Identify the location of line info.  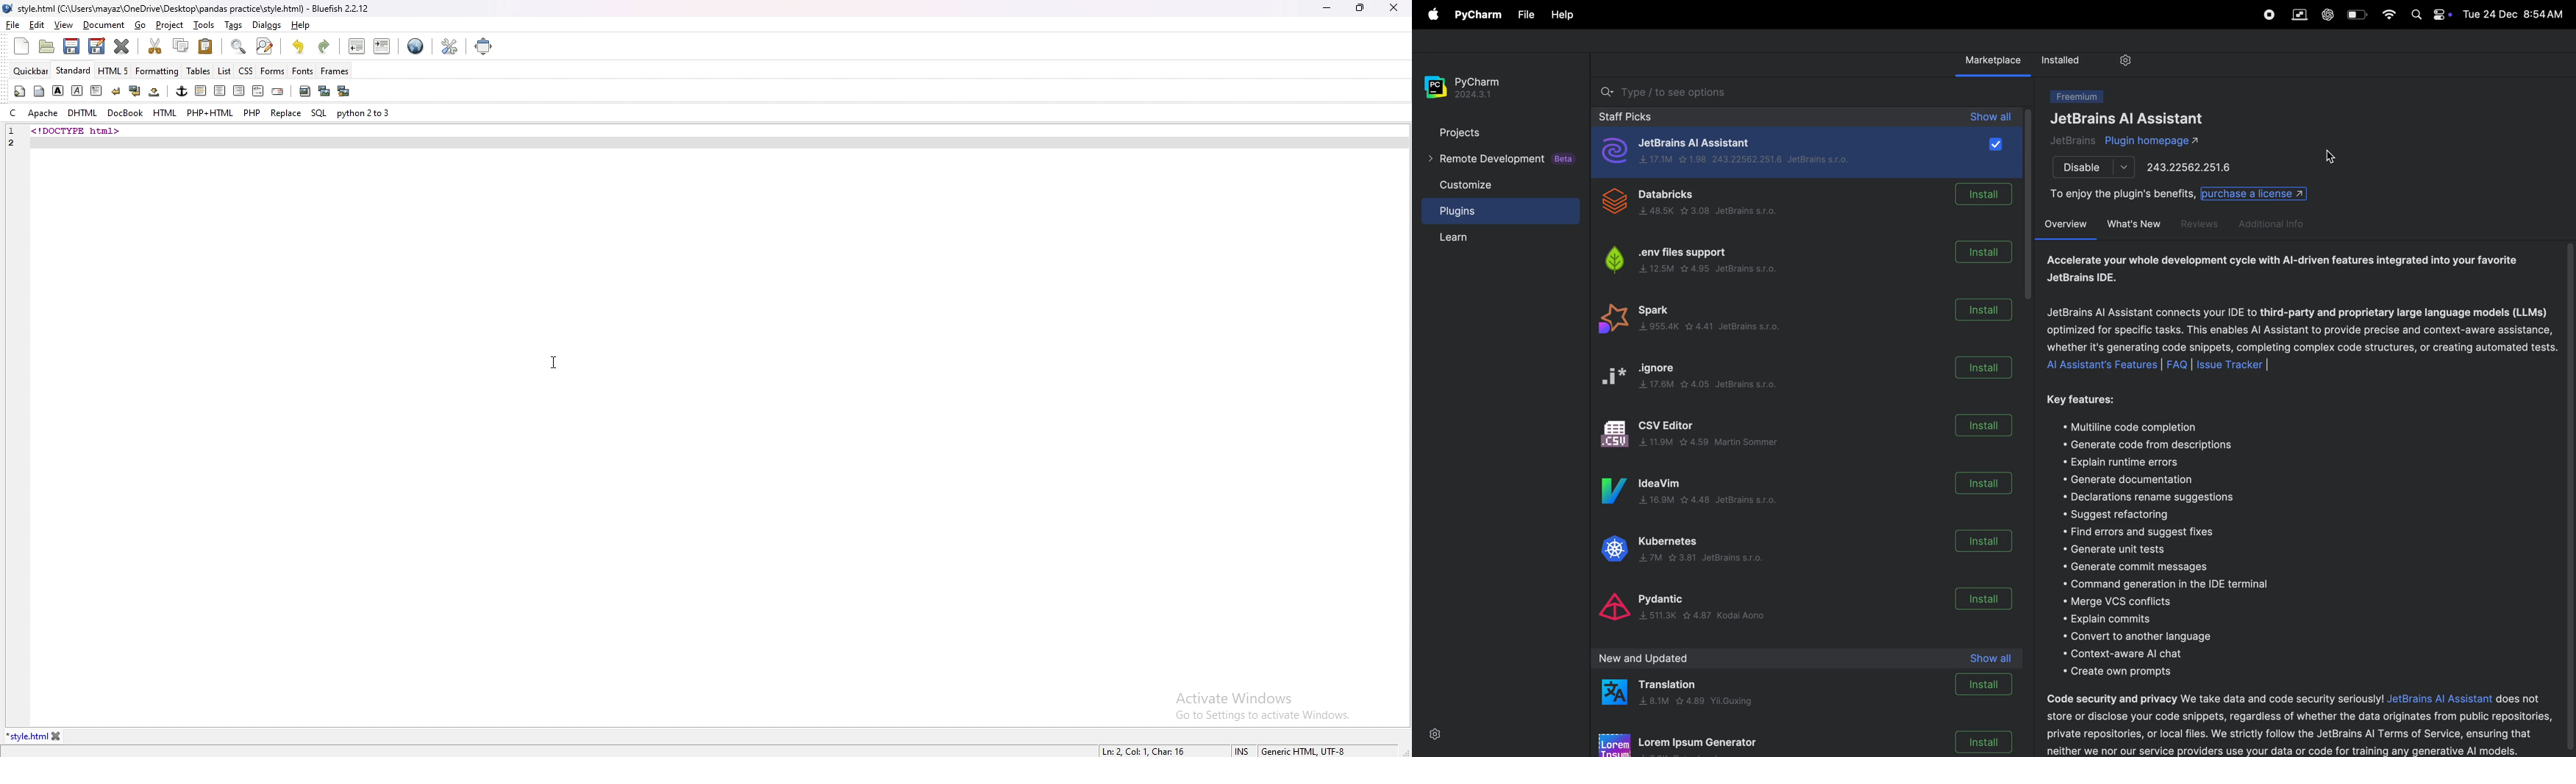
(1145, 750).